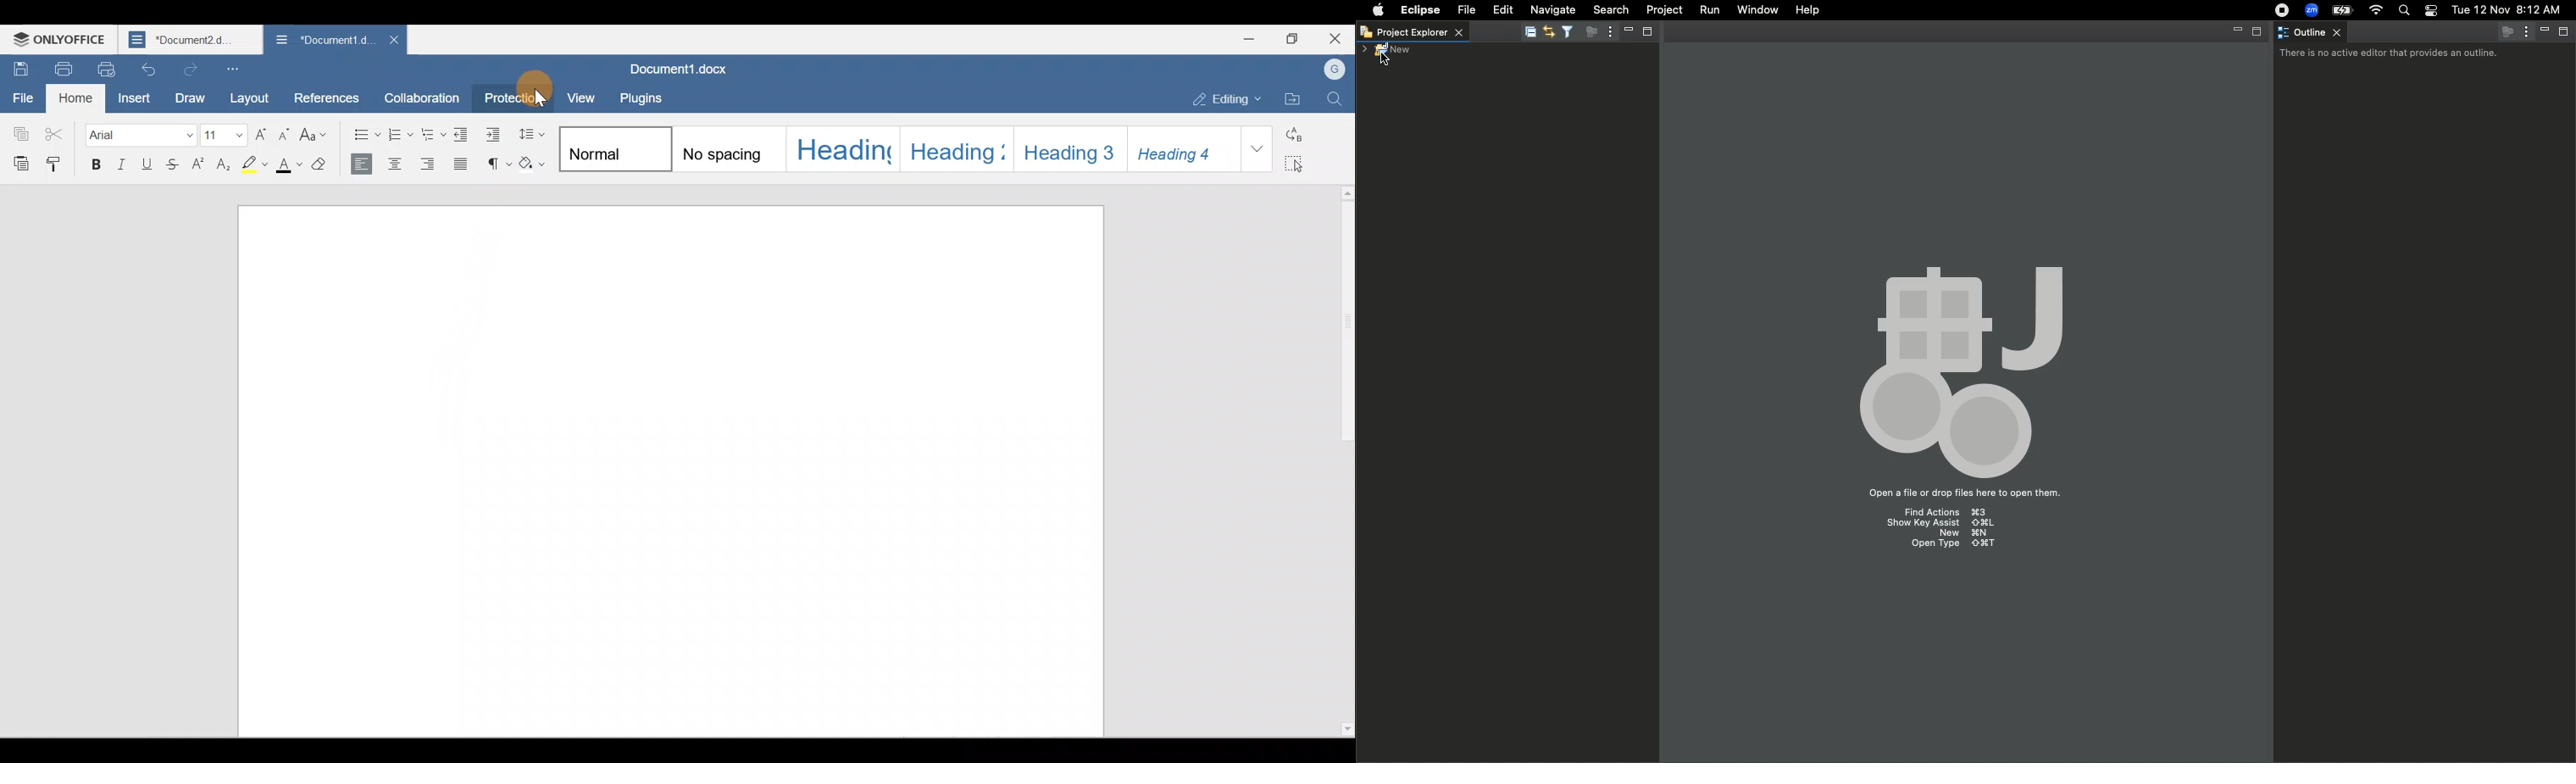  Describe the element at coordinates (147, 69) in the screenshot. I see `Undo` at that location.